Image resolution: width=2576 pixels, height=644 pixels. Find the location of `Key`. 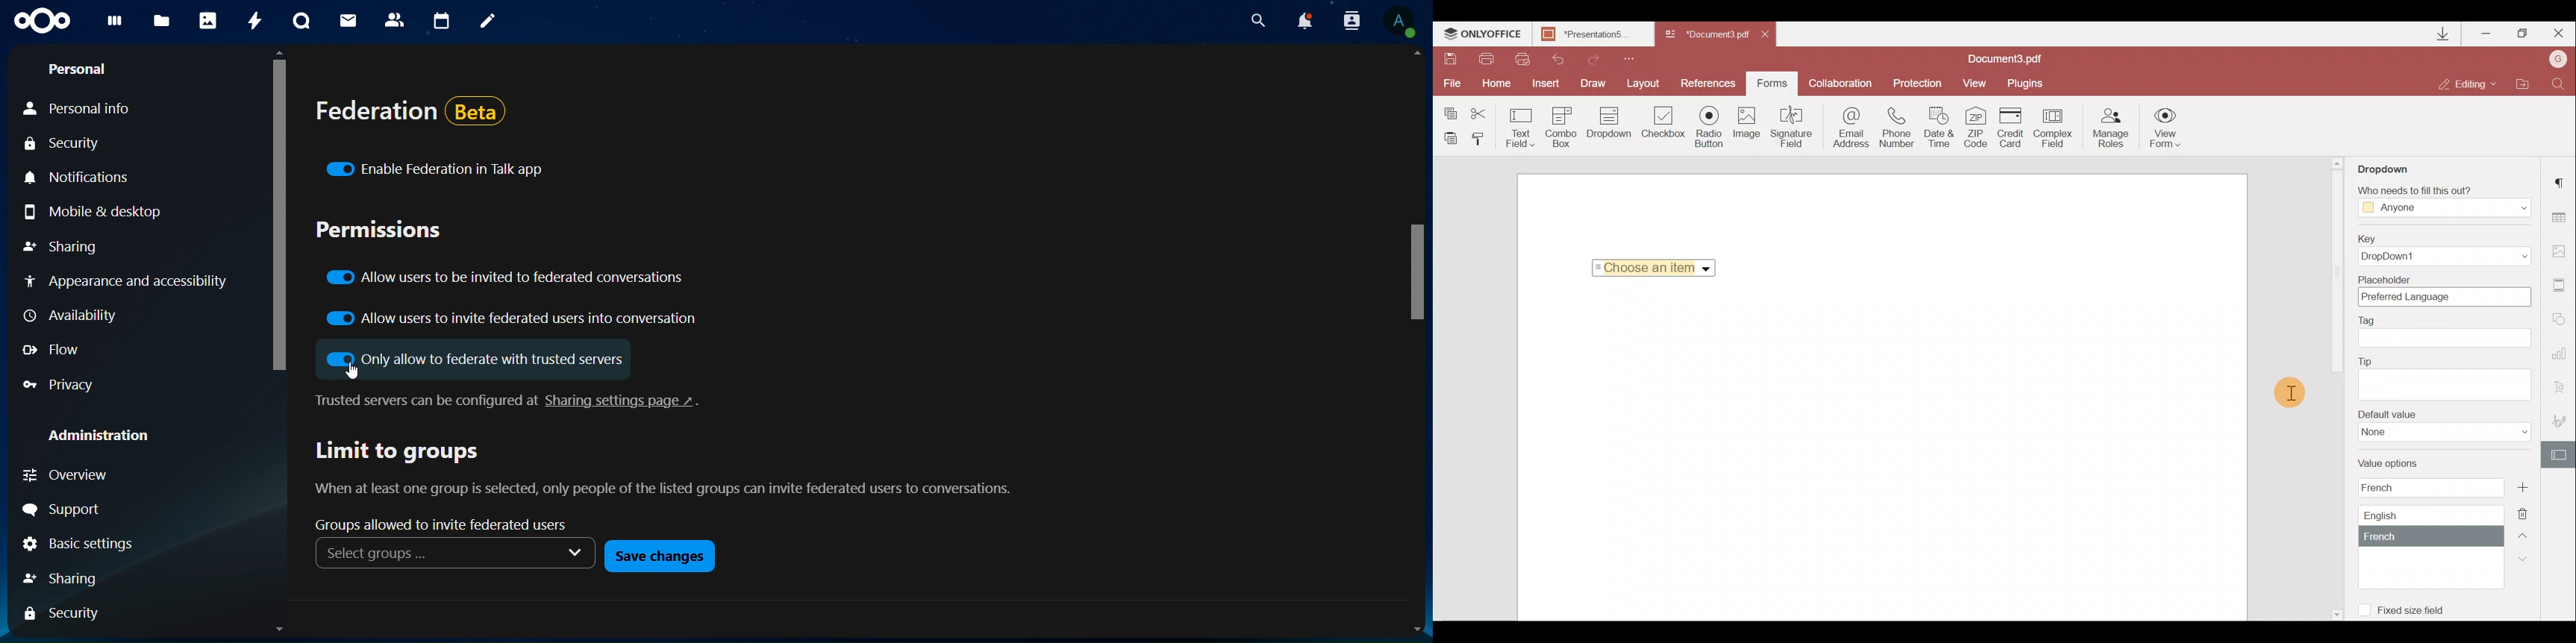

Key is located at coordinates (2440, 250).